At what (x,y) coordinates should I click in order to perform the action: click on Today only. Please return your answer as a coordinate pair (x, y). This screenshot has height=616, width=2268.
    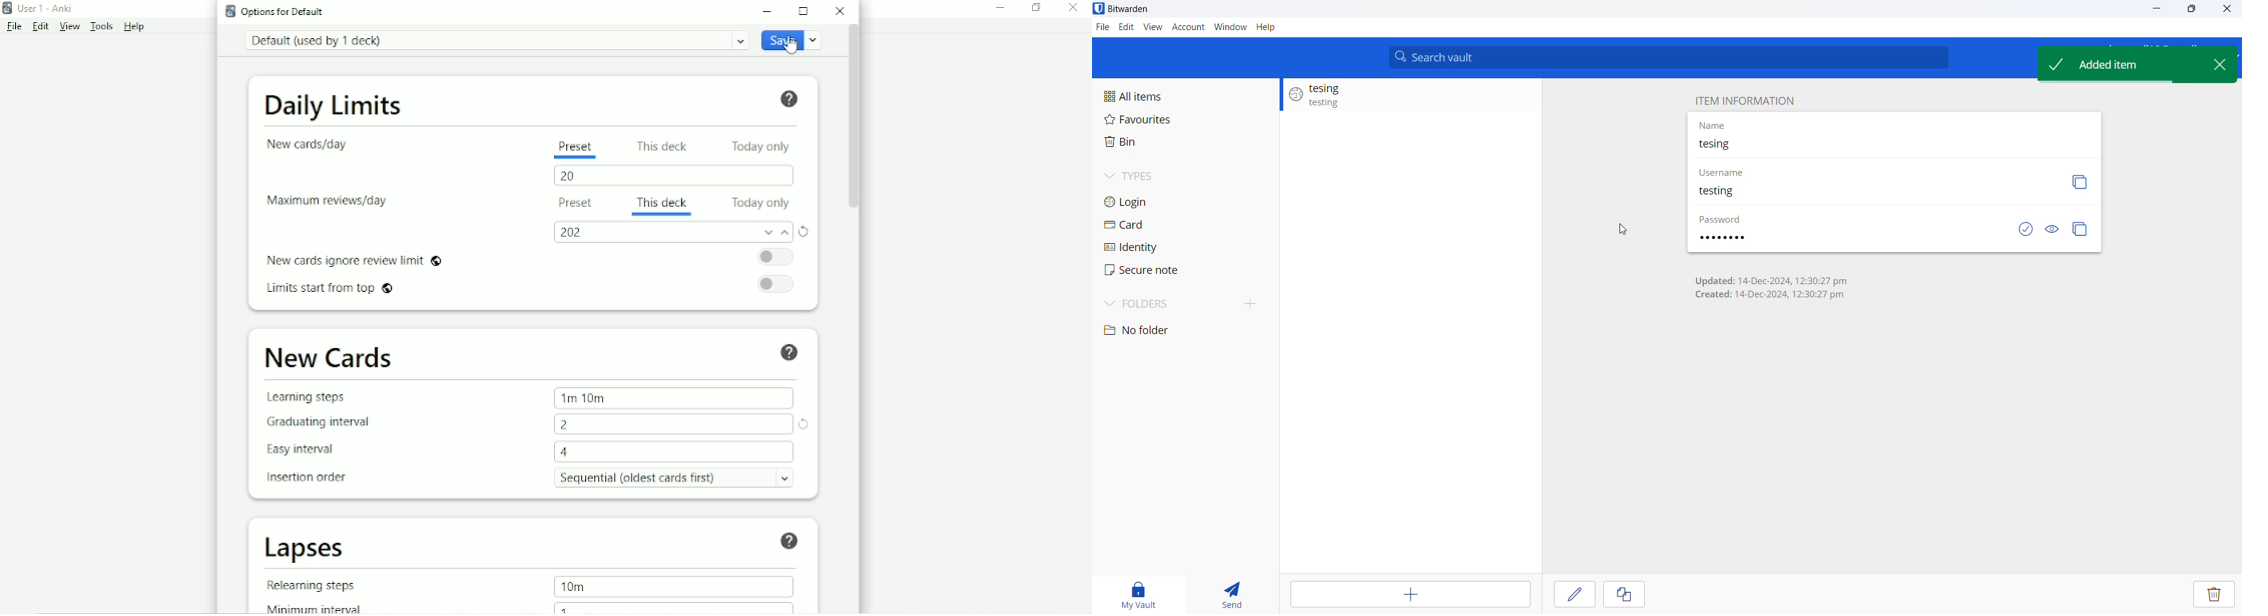
    Looking at the image, I should click on (762, 203).